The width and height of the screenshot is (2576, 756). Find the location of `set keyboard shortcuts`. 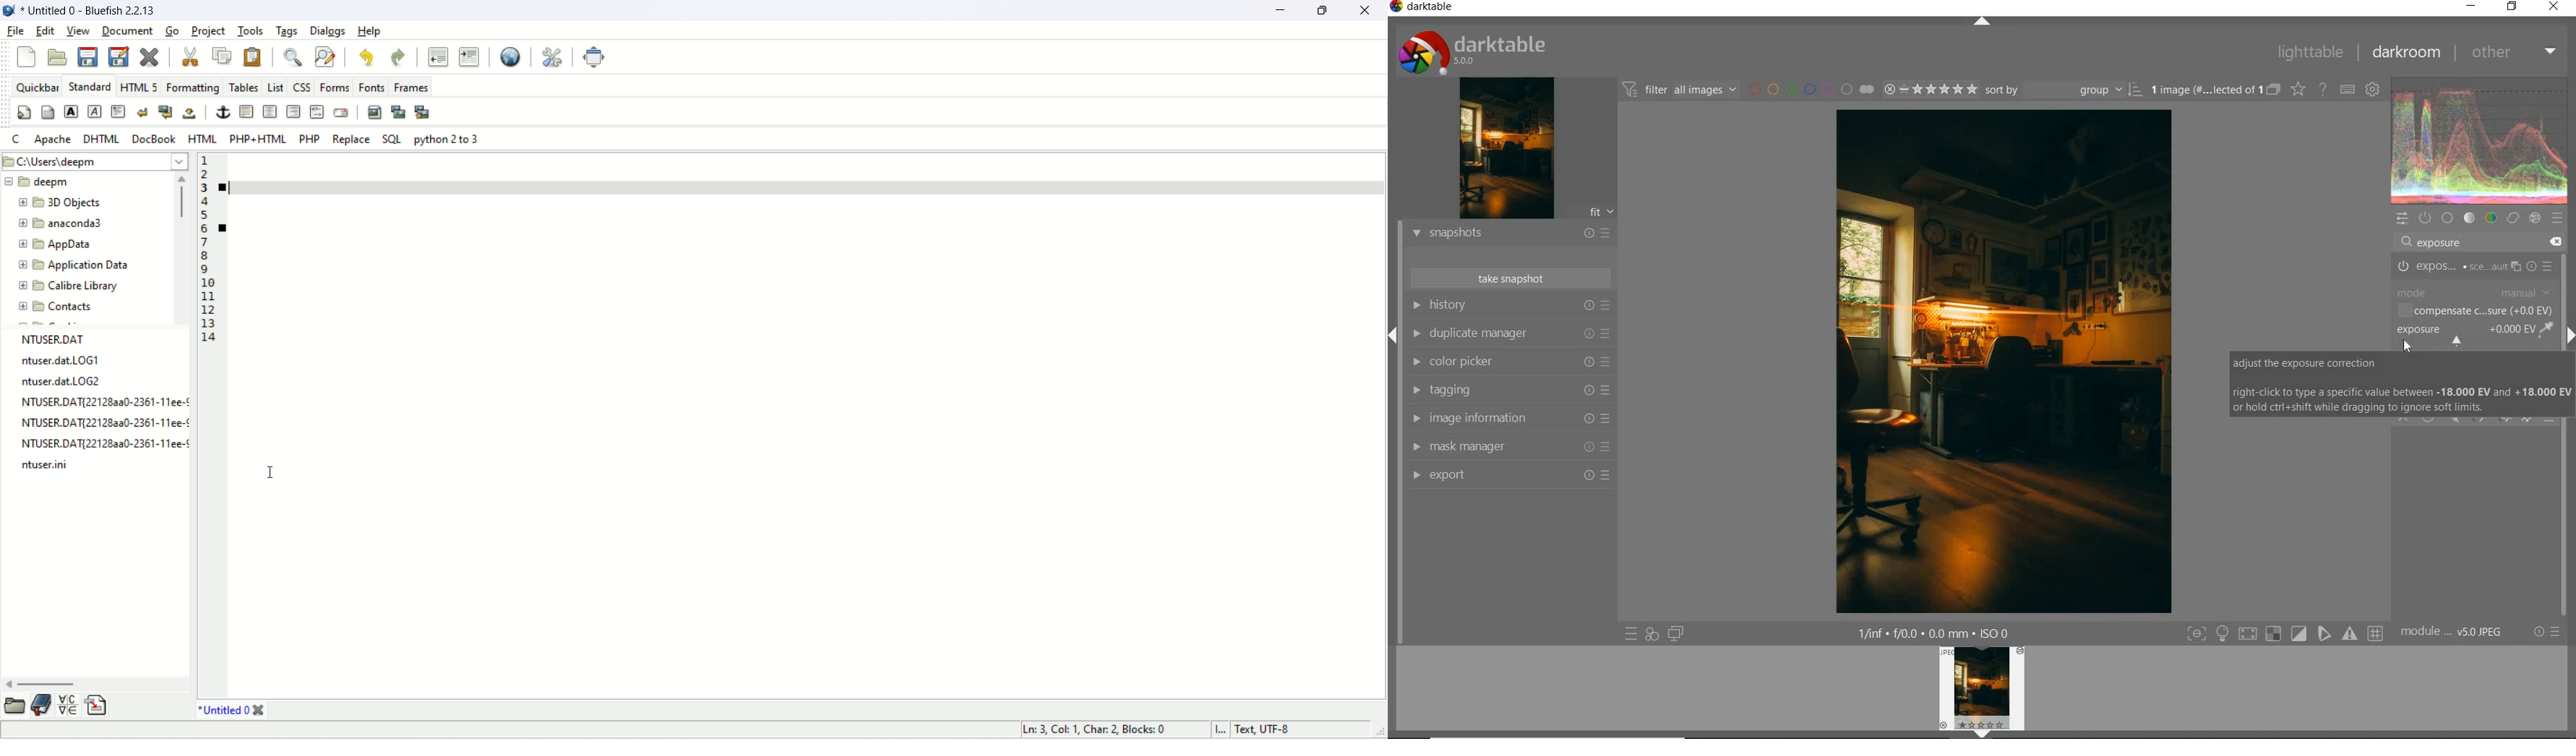

set keyboard shortcuts is located at coordinates (2349, 91).